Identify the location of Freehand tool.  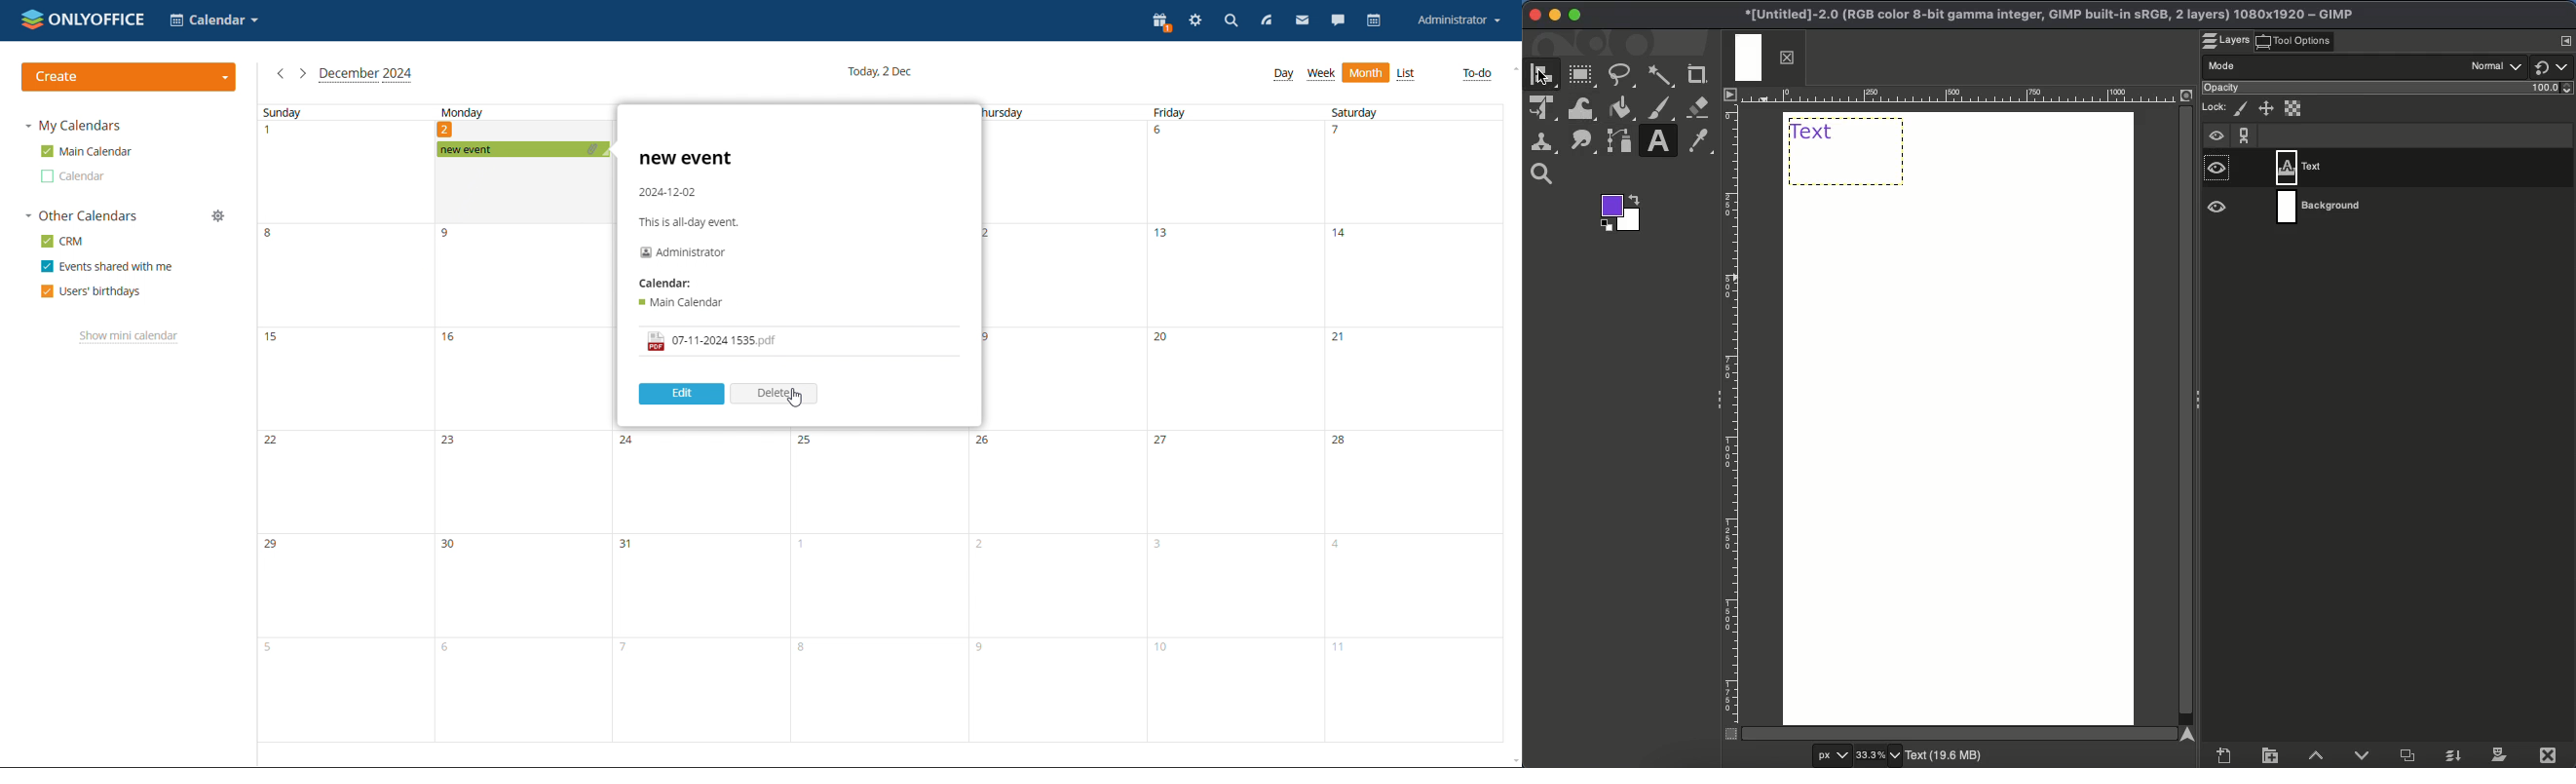
(1623, 77).